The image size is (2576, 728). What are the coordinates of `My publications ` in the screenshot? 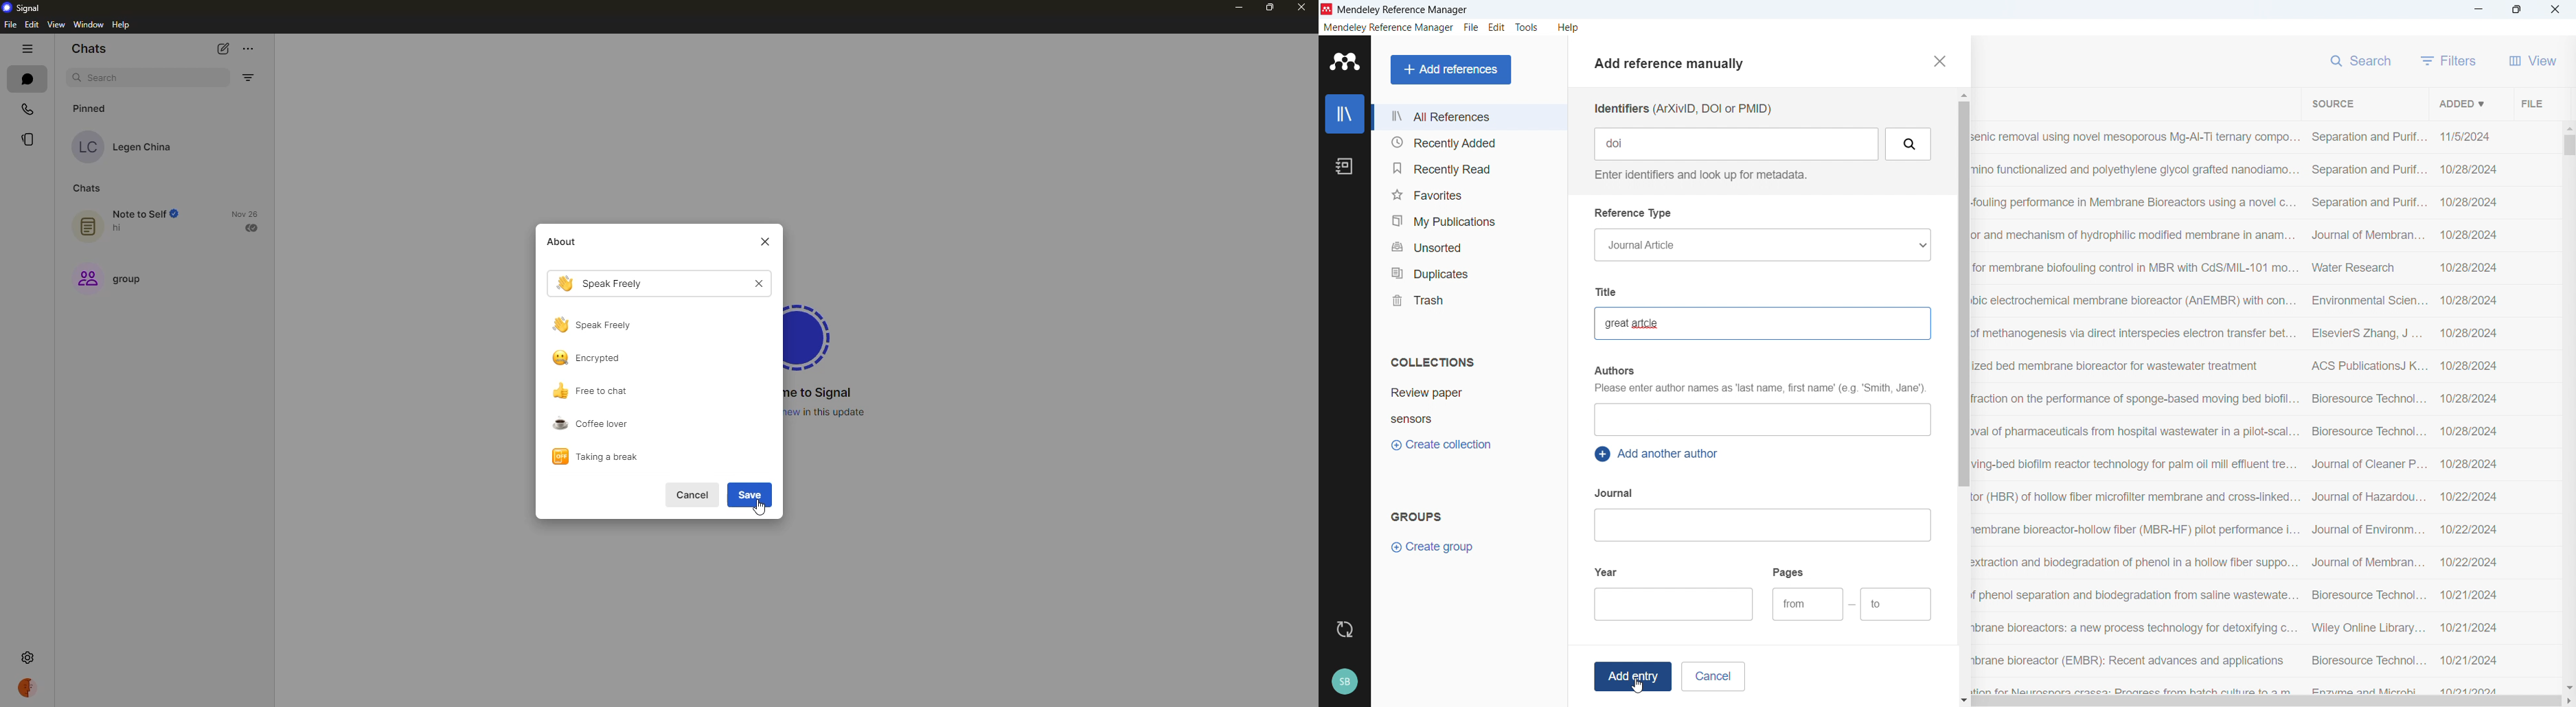 It's located at (1467, 221).